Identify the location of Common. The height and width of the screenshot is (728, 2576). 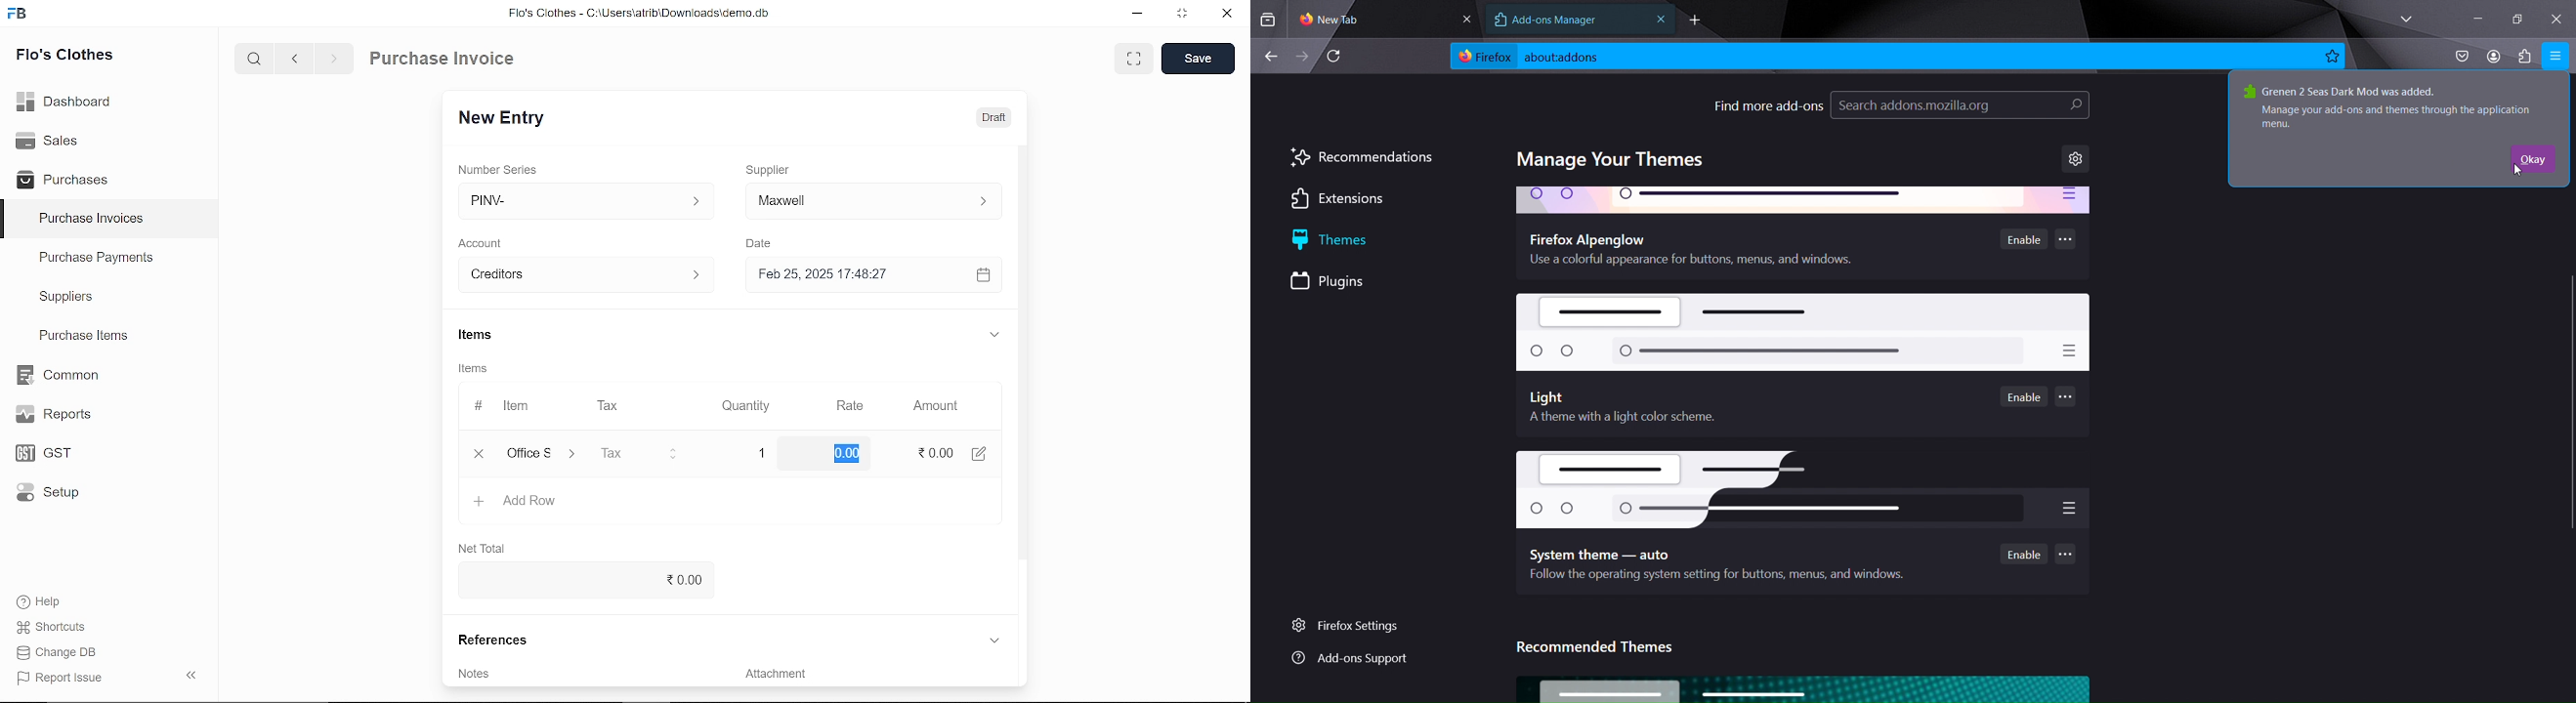
(60, 375).